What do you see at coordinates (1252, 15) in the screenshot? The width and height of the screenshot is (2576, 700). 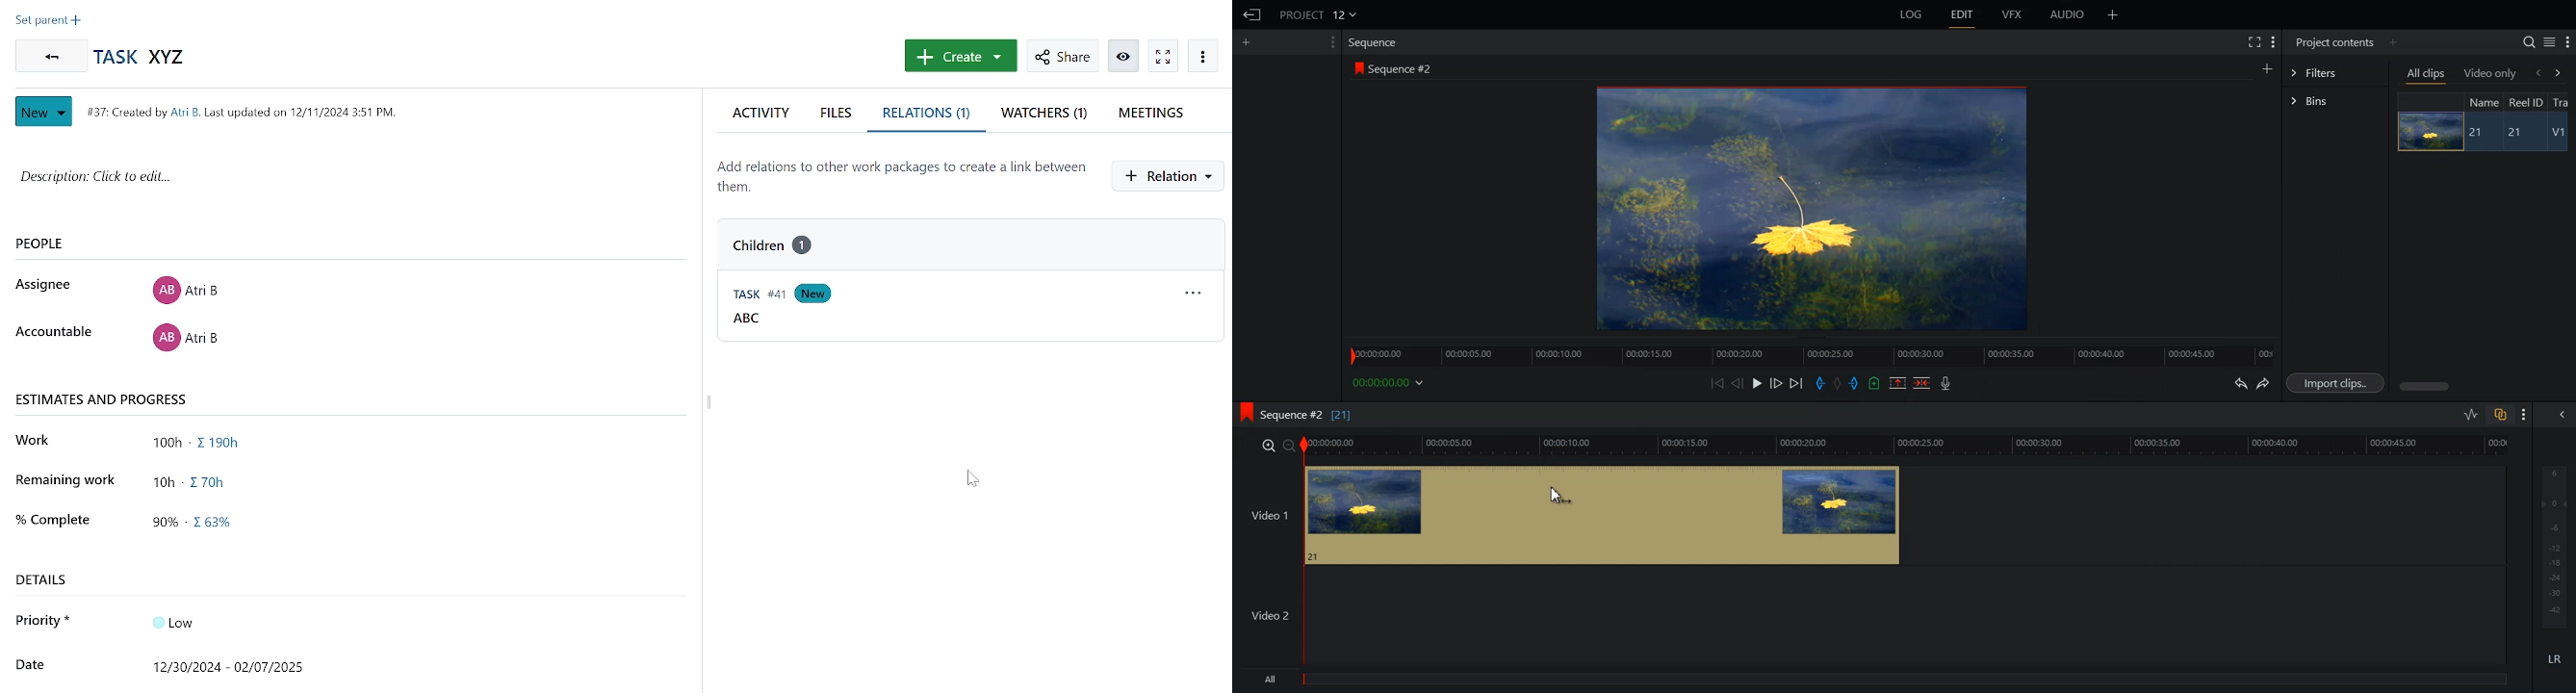 I see `Go Back` at bounding box center [1252, 15].